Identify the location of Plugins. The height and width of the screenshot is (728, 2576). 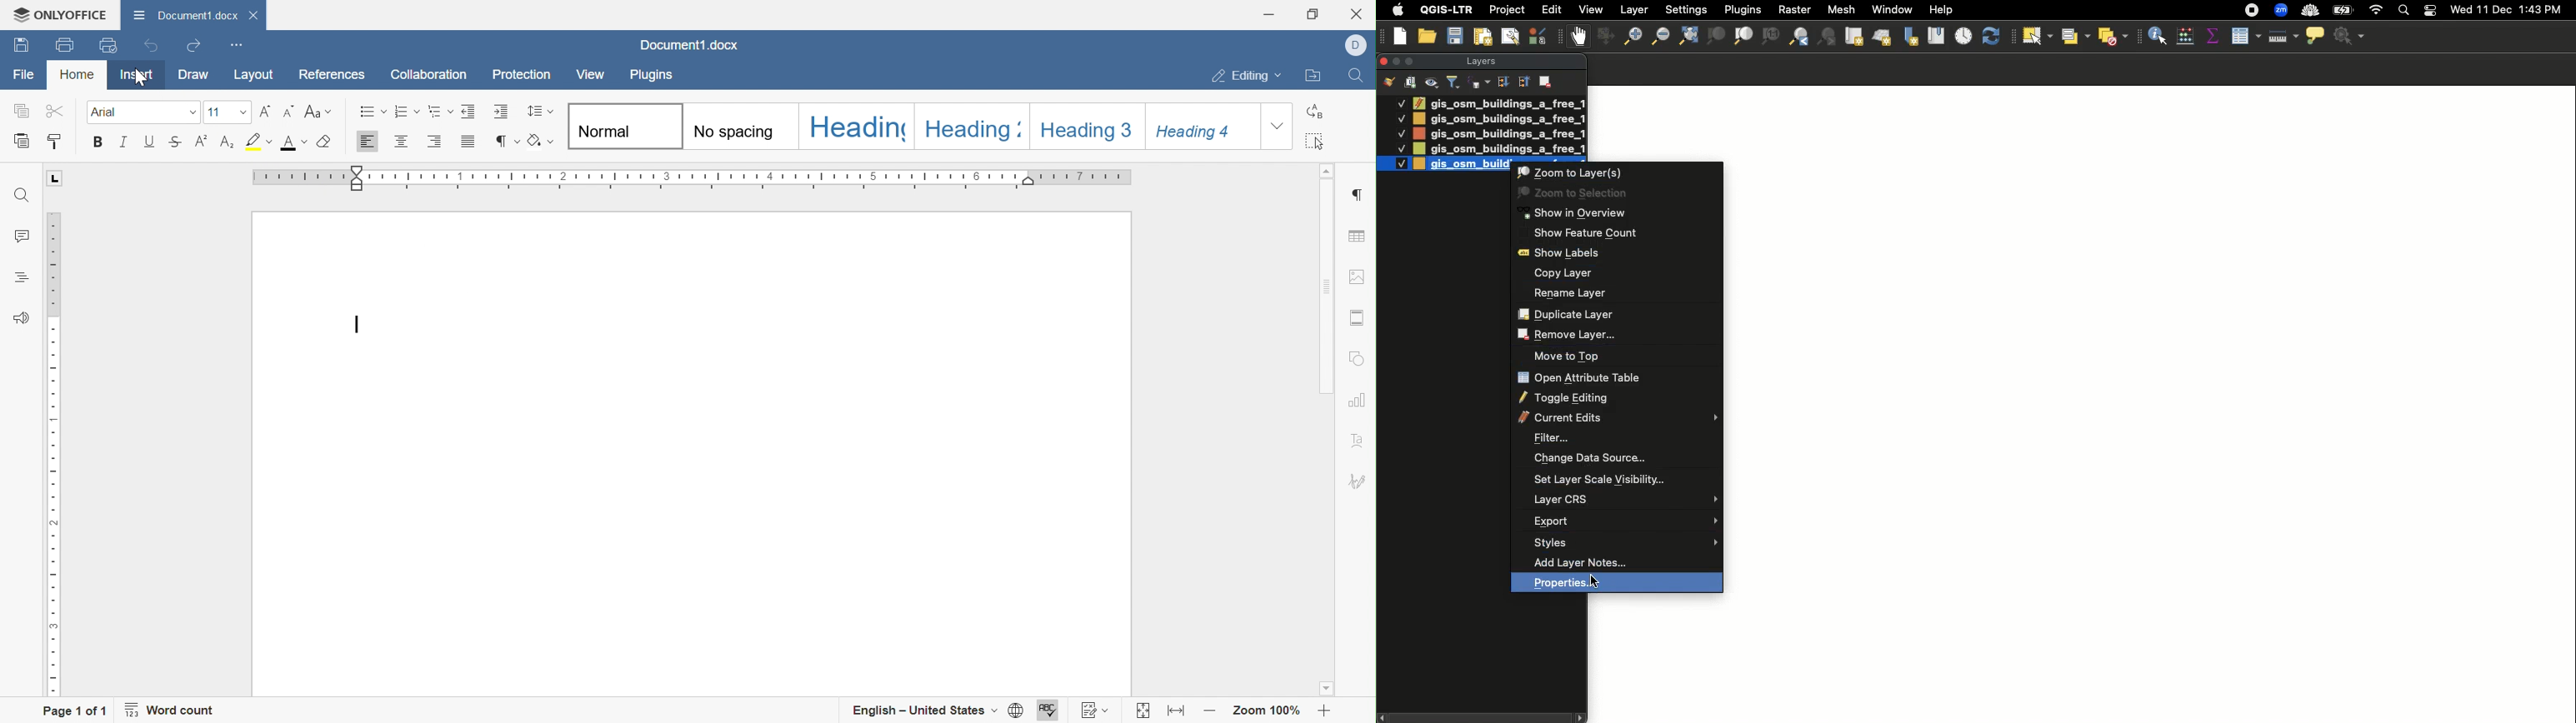
(1741, 8).